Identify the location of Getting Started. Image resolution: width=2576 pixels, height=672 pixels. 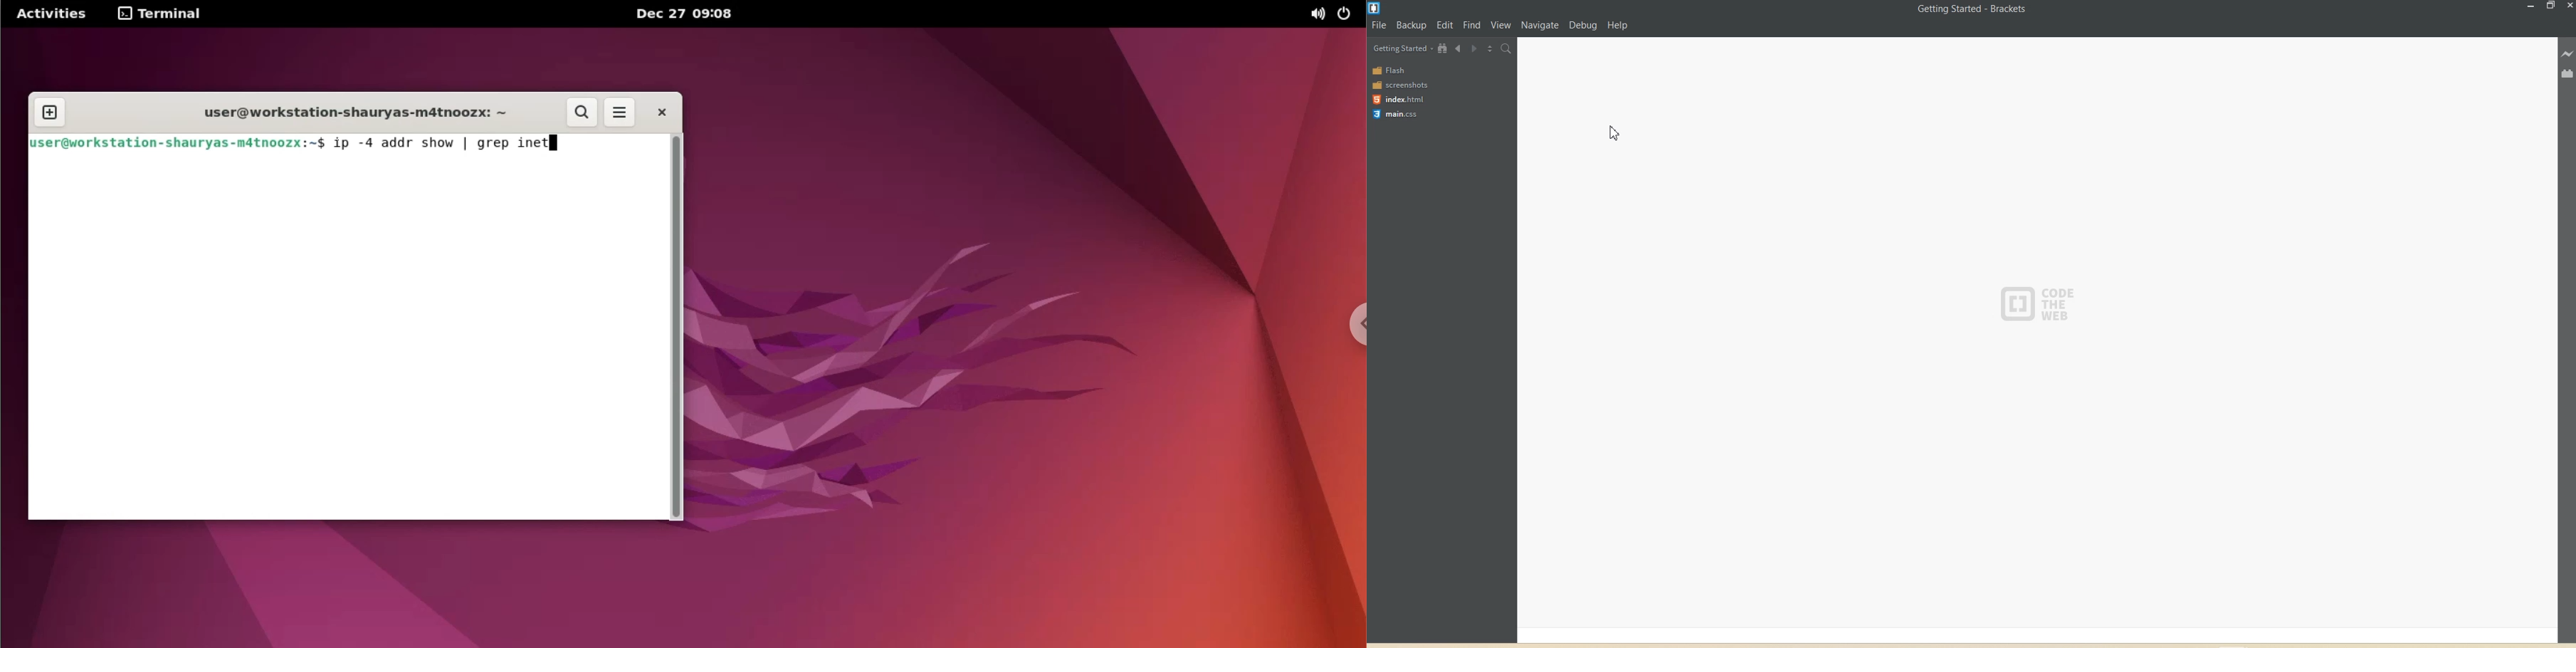
(1403, 49).